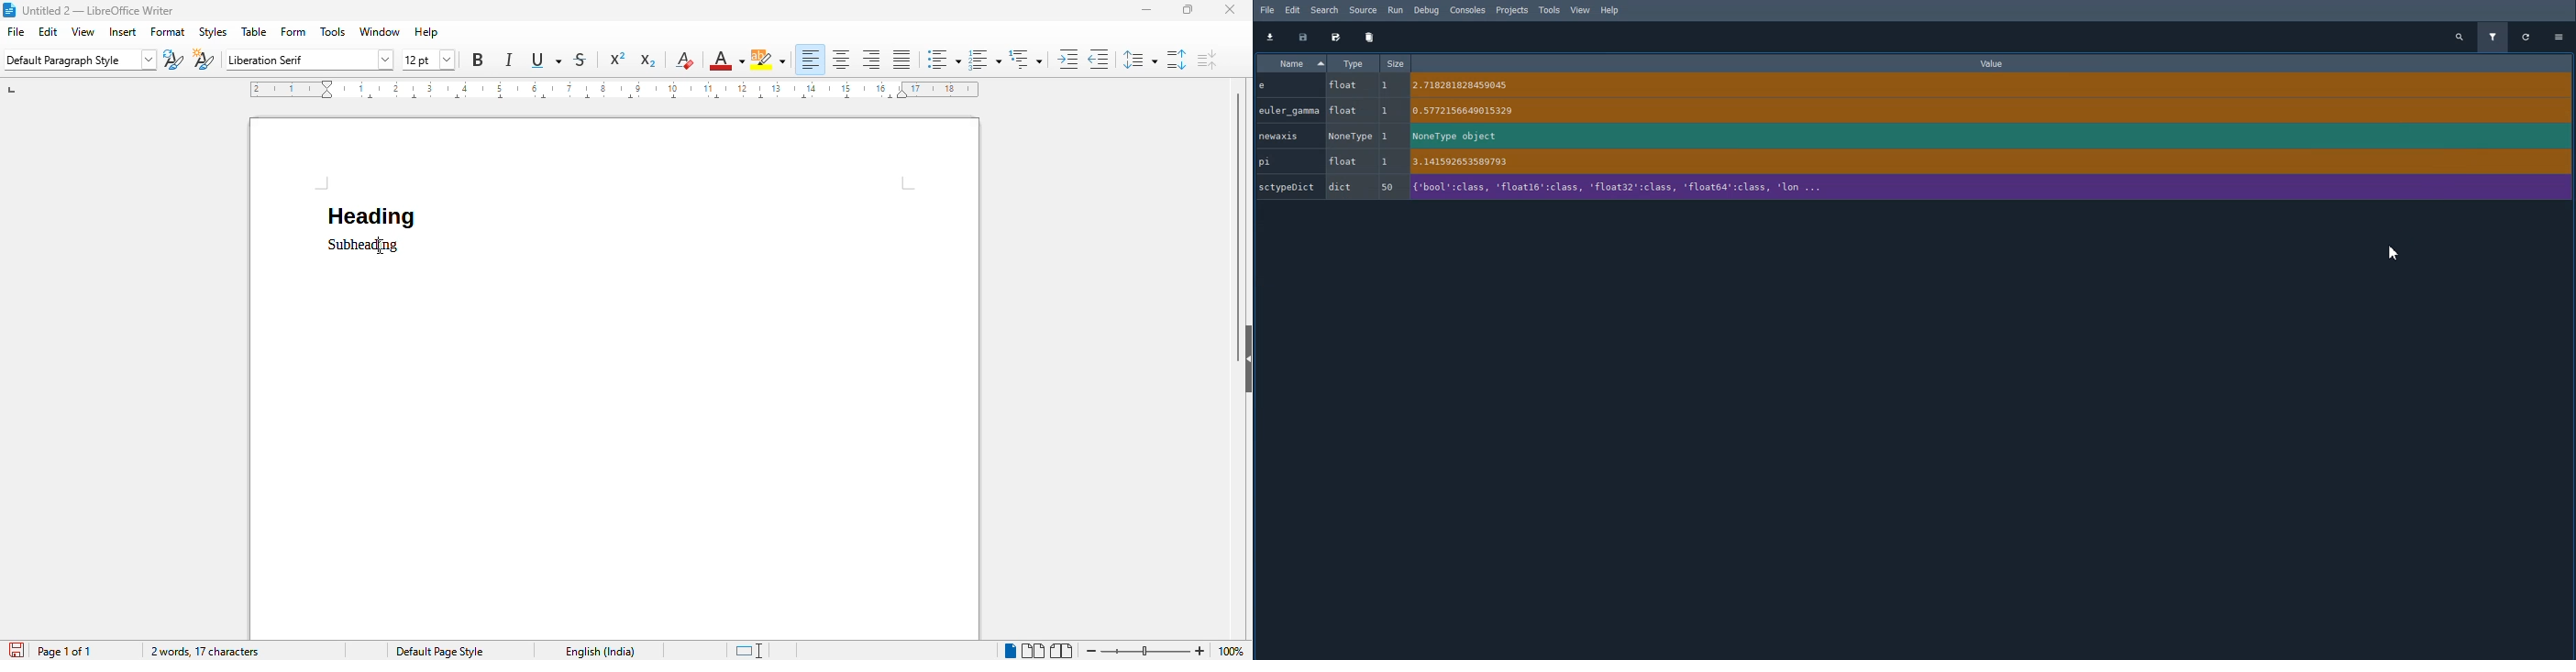 The width and height of the screenshot is (2576, 672). Describe the element at coordinates (1285, 135) in the screenshot. I see `newaxis` at that location.